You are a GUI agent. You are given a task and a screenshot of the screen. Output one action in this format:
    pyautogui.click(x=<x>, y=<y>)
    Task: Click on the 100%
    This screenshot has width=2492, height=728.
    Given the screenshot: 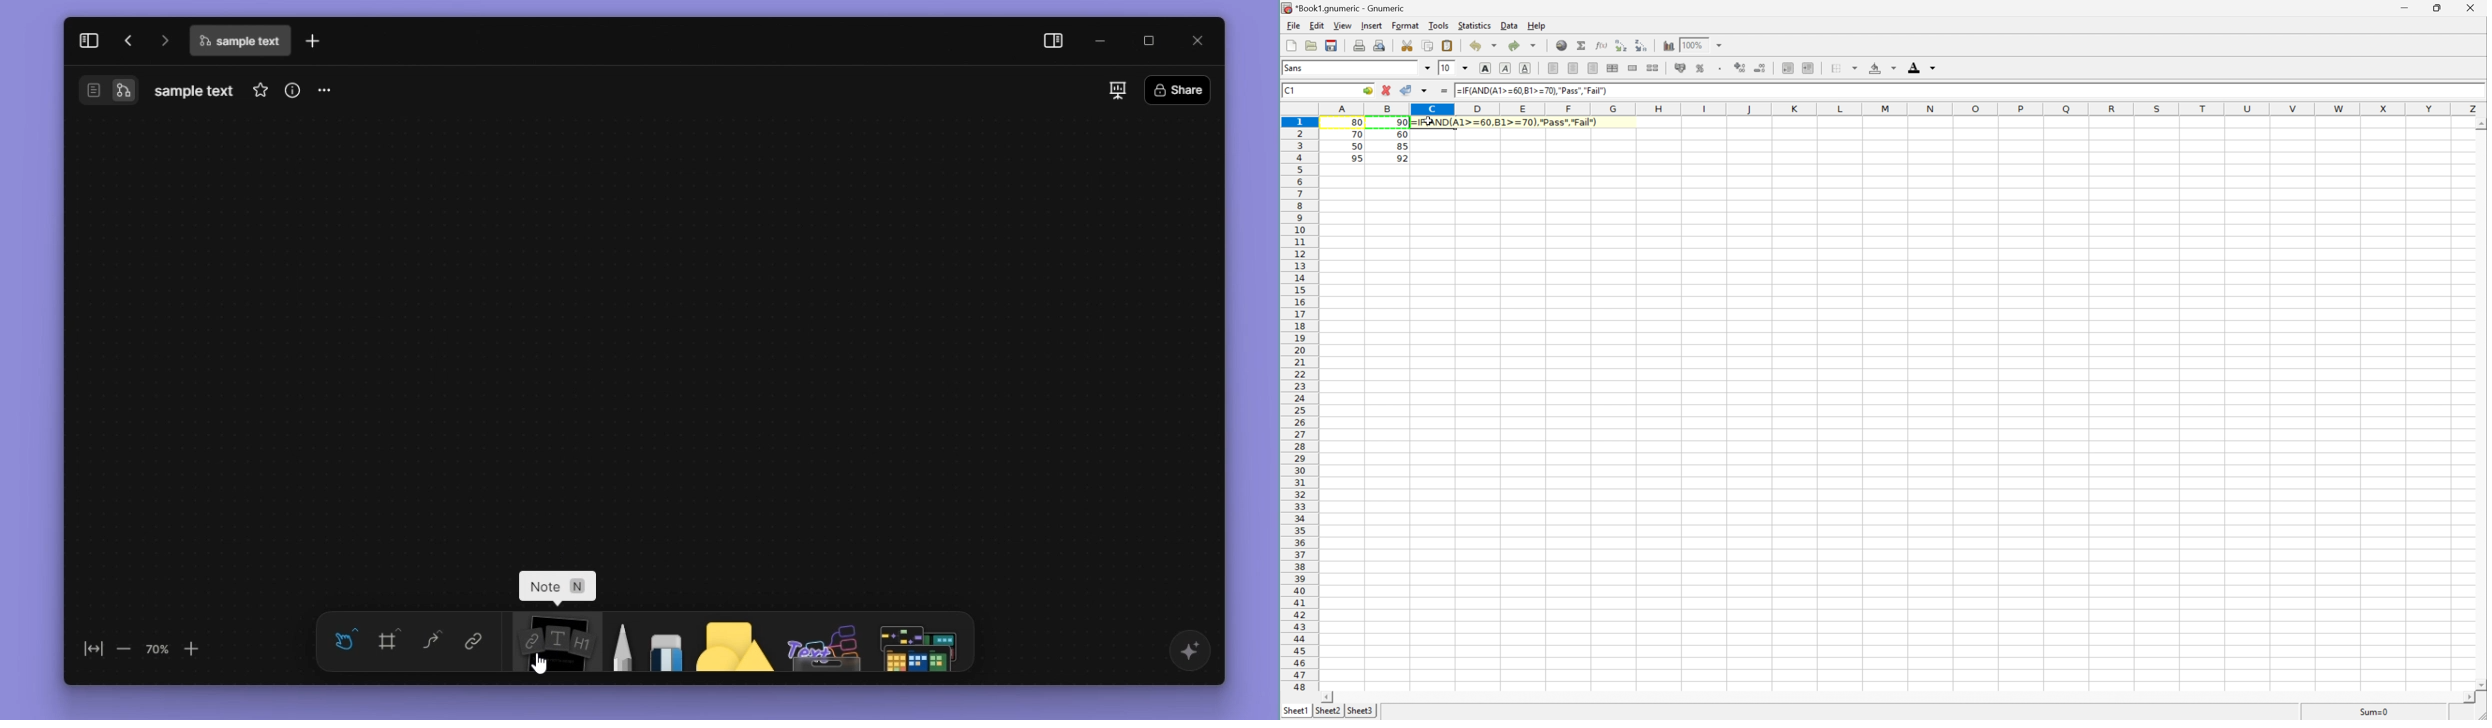 What is the action you would take?
    pyautogui.click(x=1700, y=44)
    